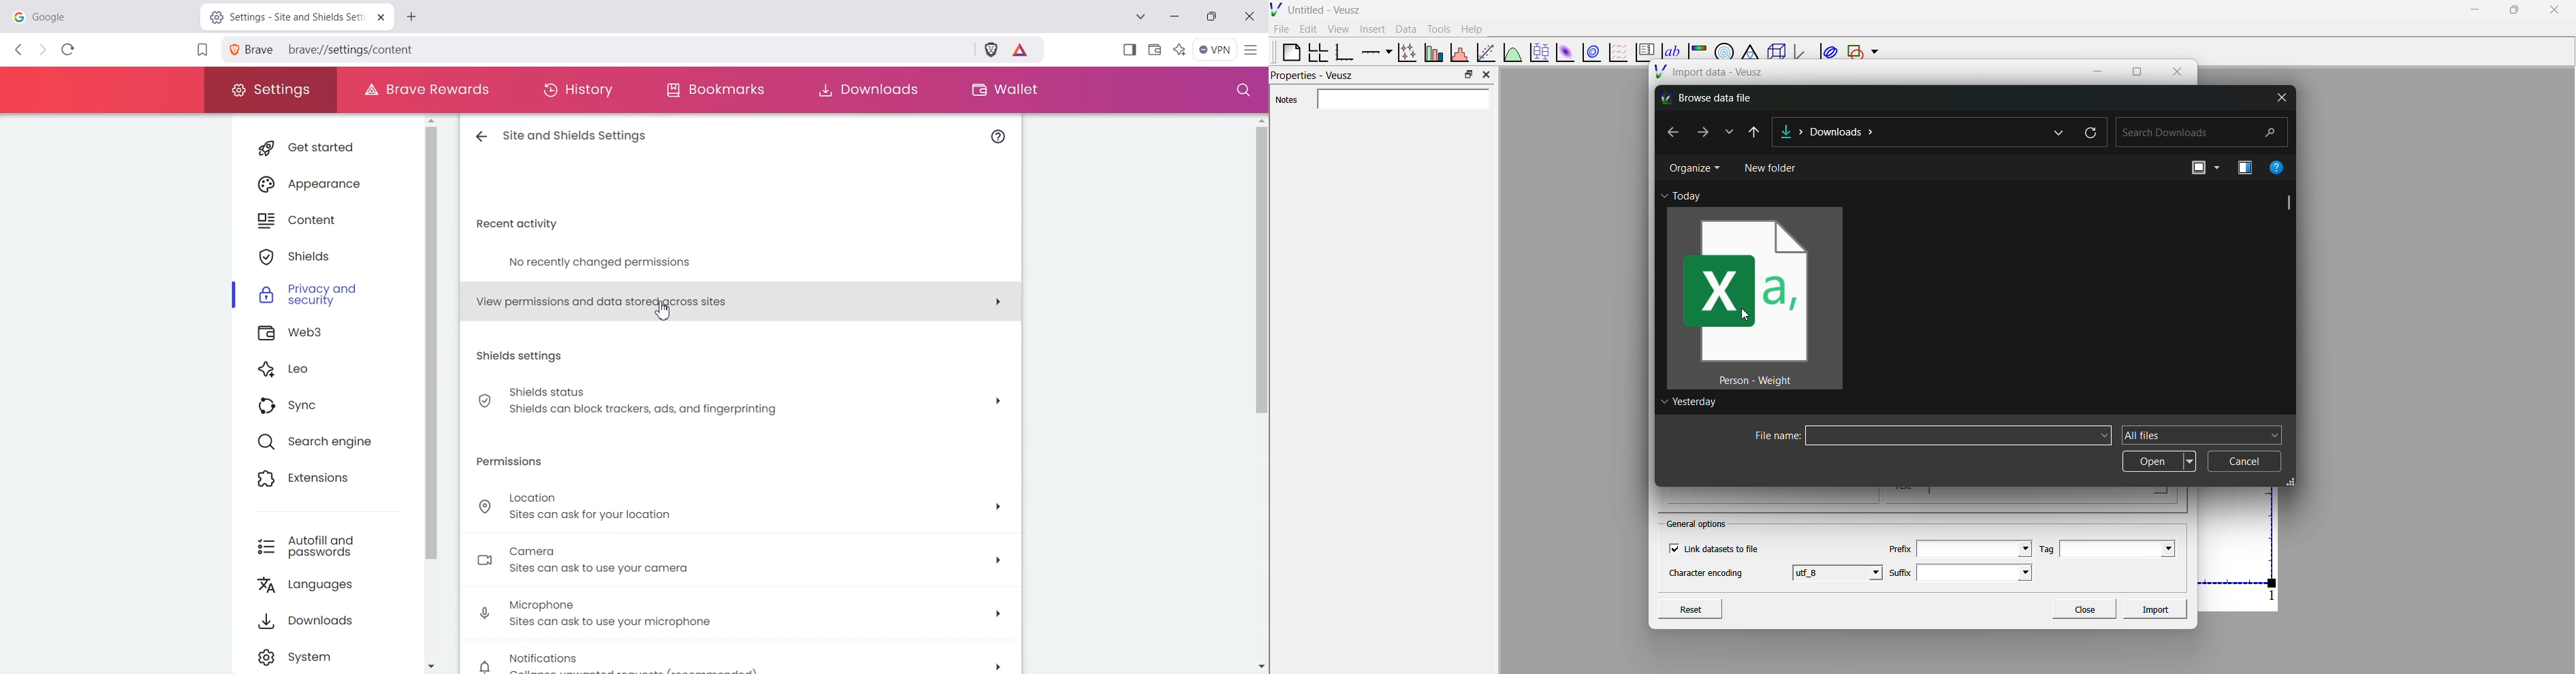  Describe the element at coordinates (1459, 51) in the screenshot. I see `Histogram of a dataset` at that location.